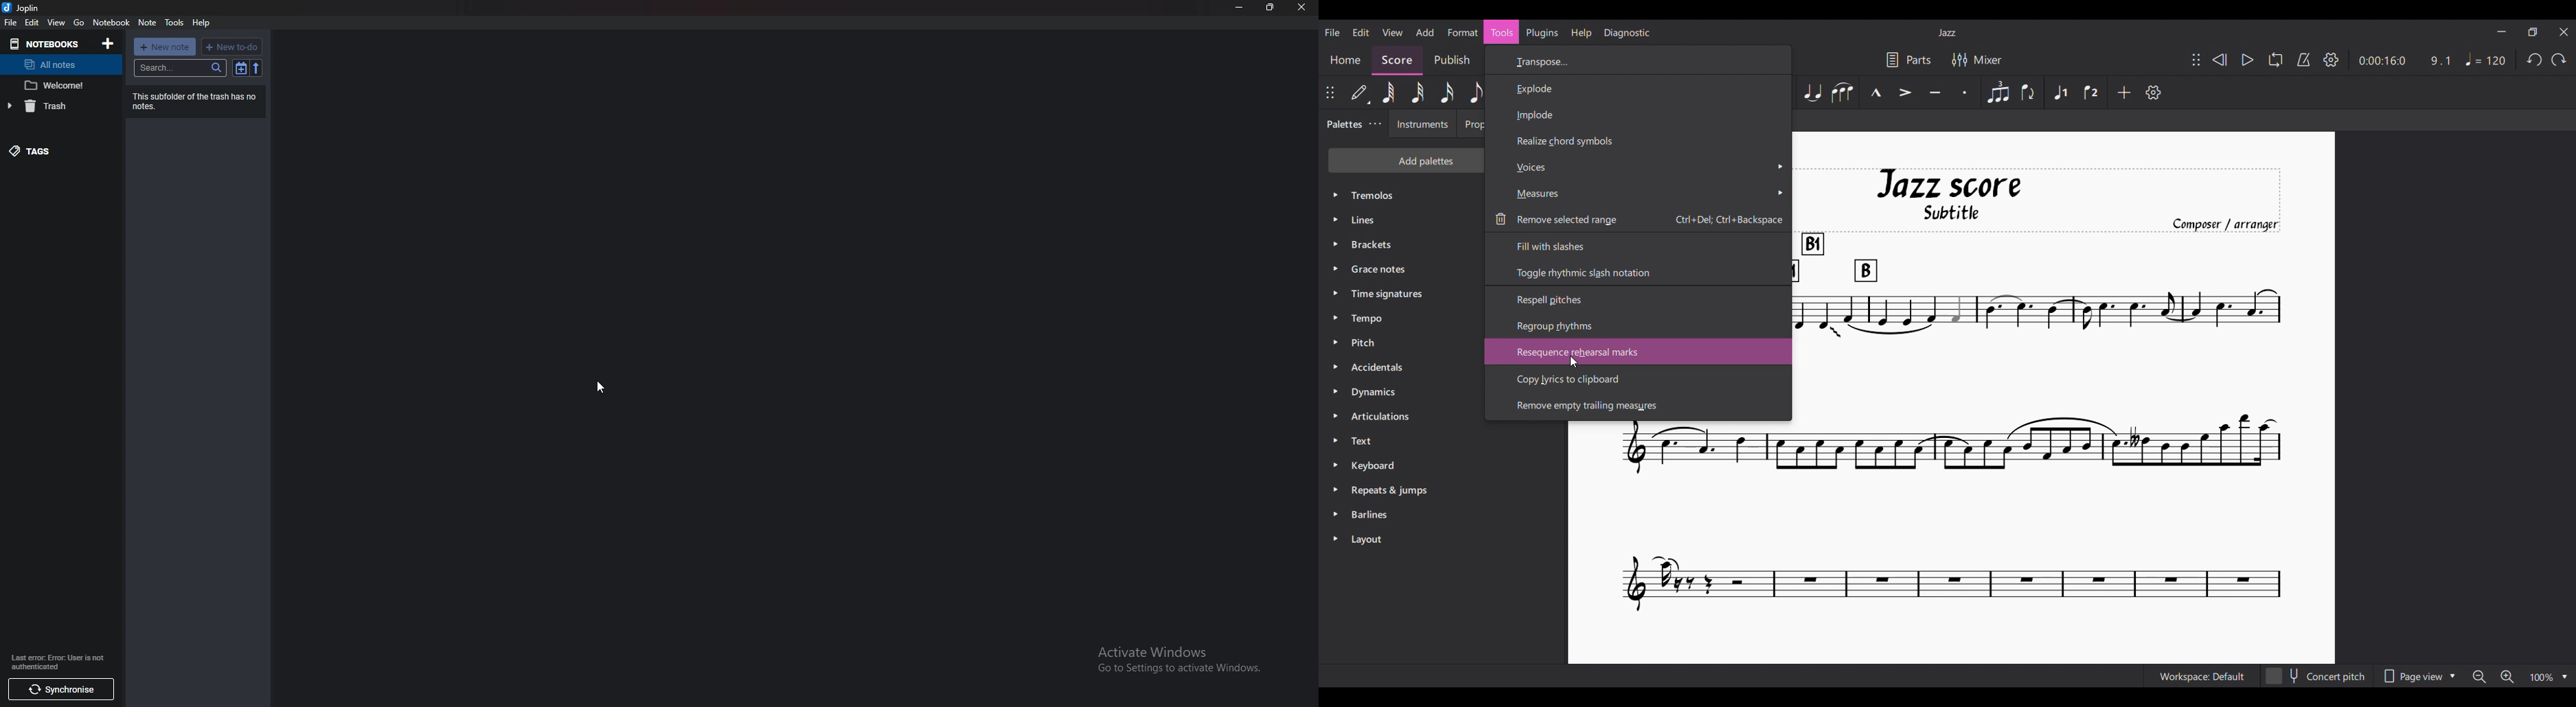 The height and width of the screenshot is (728, 2576). Describe the element at coordinates (148, 23) in the screenshot. I see `note` at that location.